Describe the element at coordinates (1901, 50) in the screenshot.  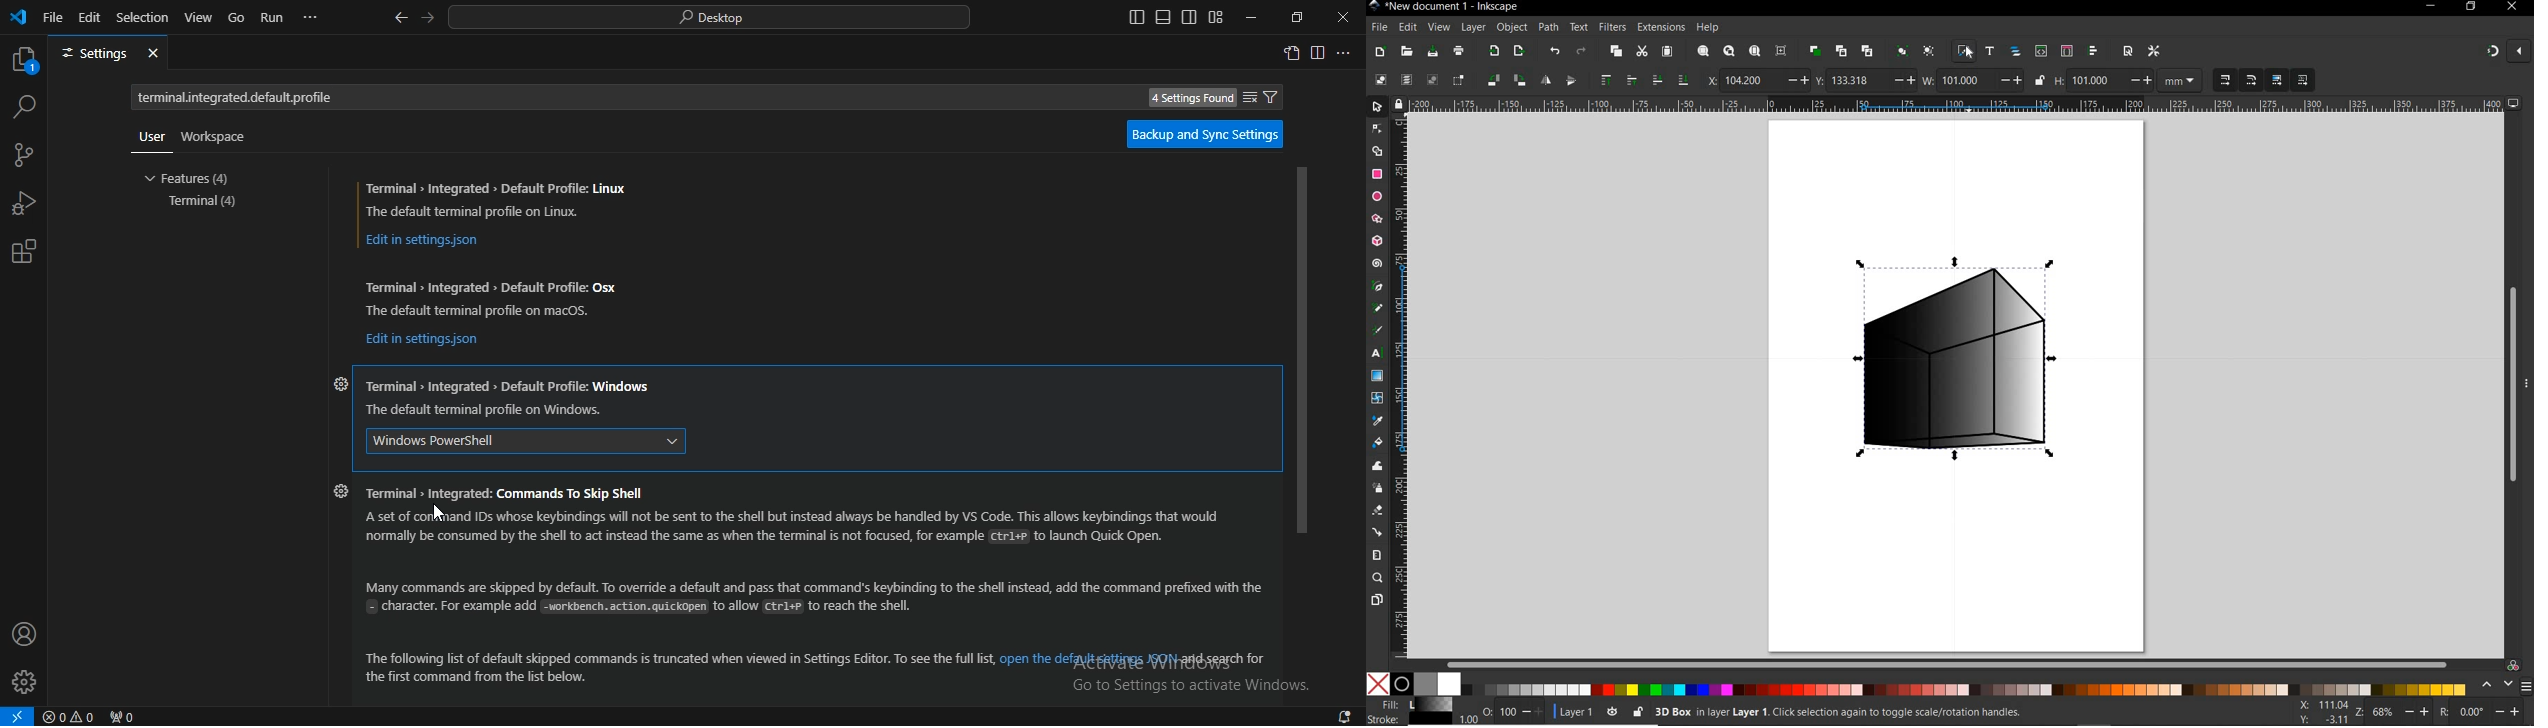
I see `GROUP` at that location.